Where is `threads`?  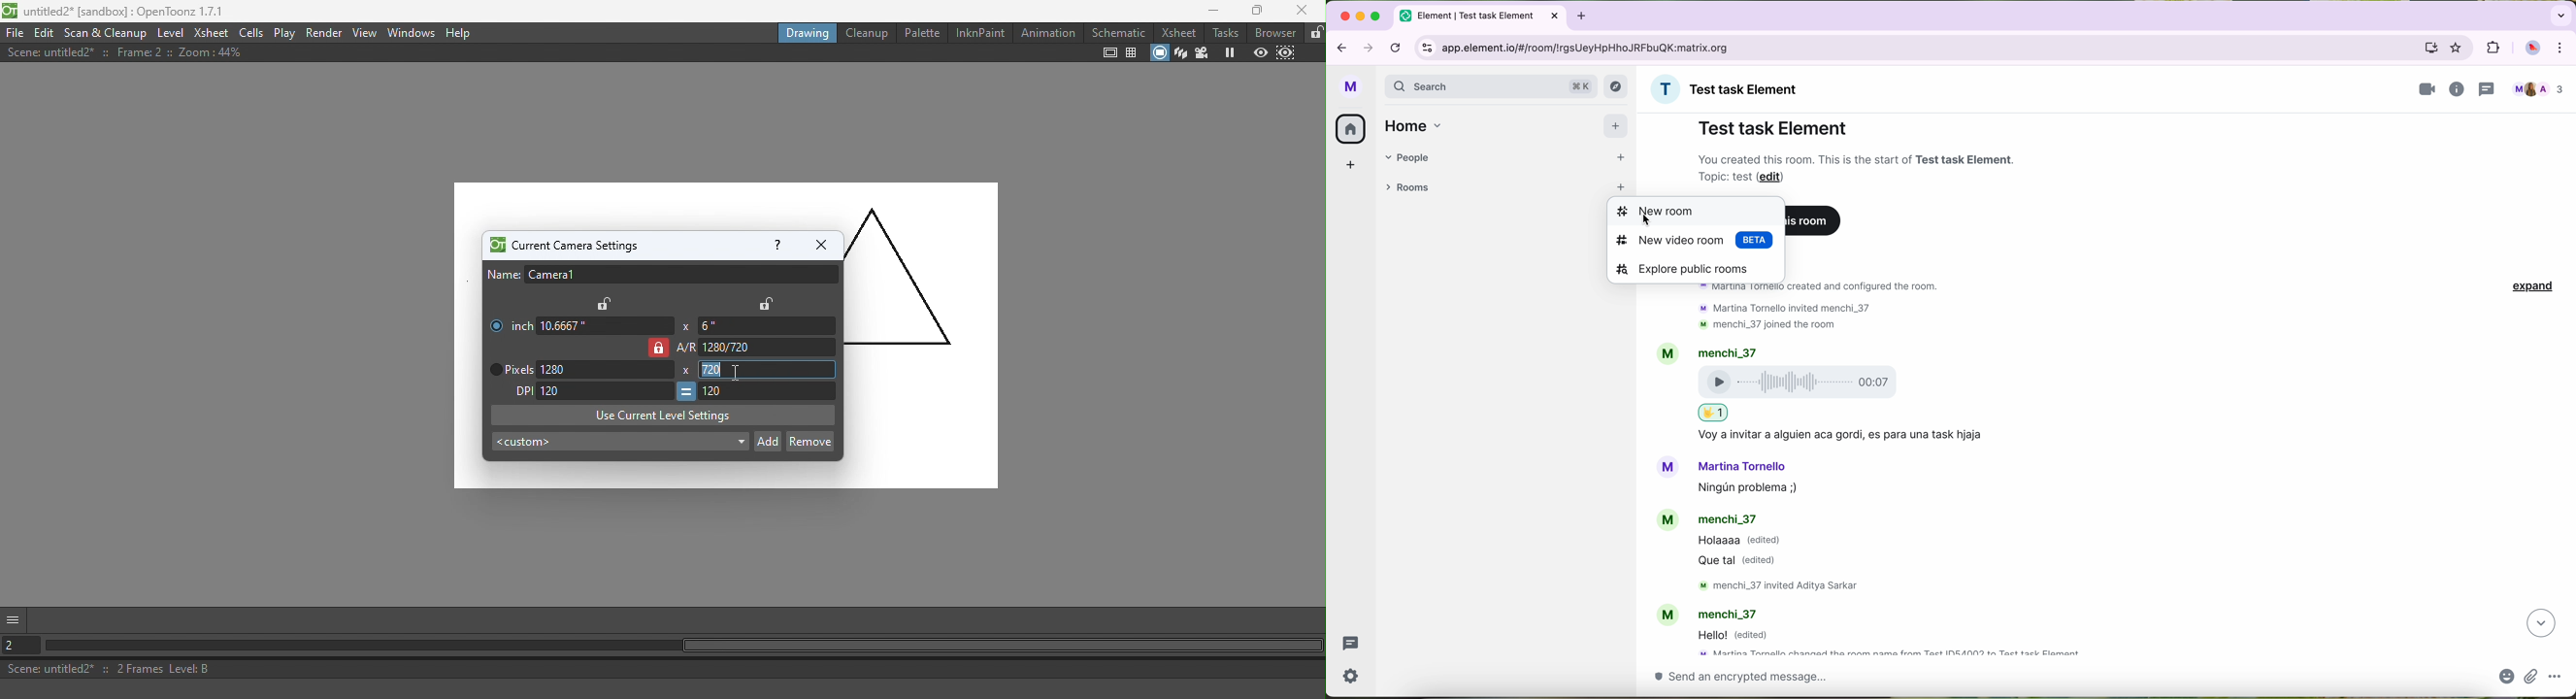
threads is located at coordinates (1350, 645).